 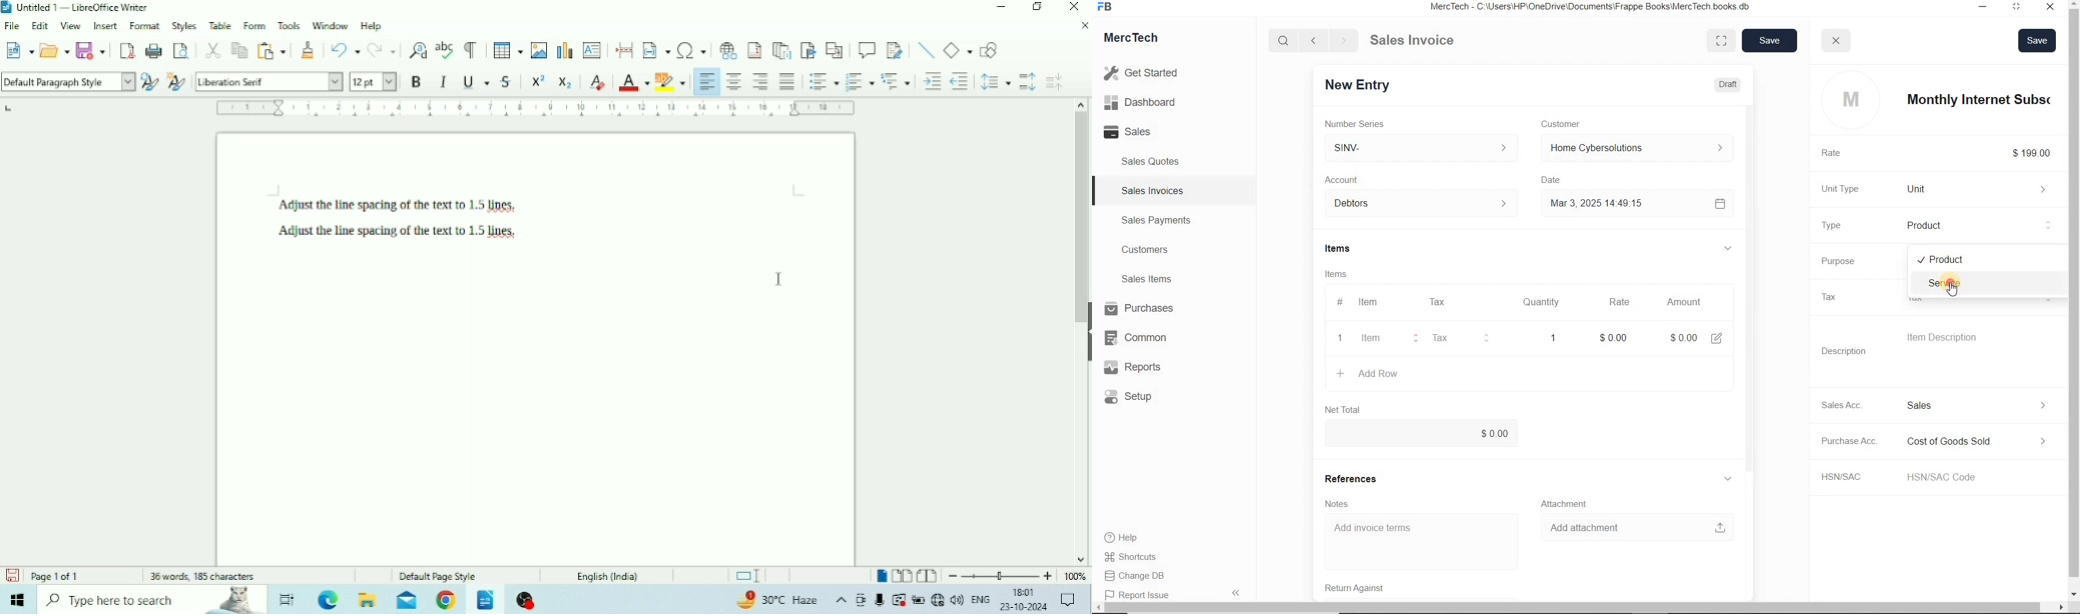 What do you see at coordinates (1346, 503) in the screenshot?
I see `Notes` at bounding box center [1346, 503].